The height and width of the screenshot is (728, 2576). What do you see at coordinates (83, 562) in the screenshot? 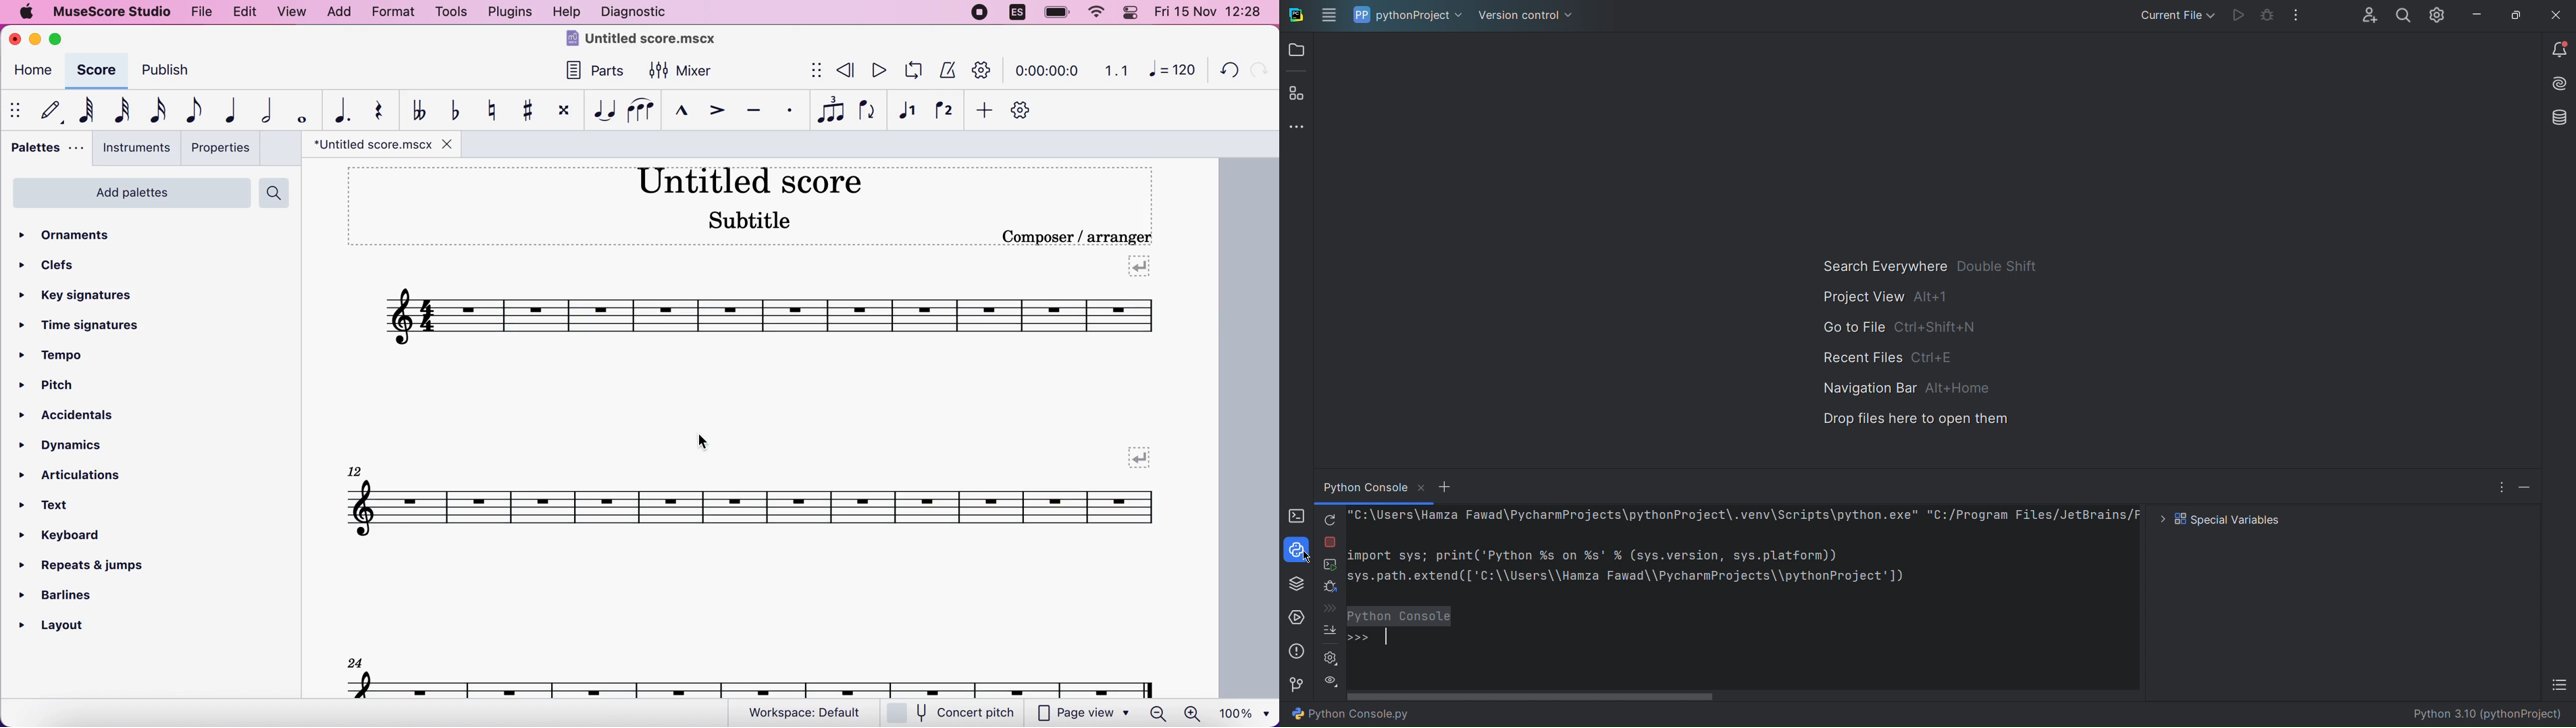
I see `repeats and jumps` at bounding box center [83, 562].